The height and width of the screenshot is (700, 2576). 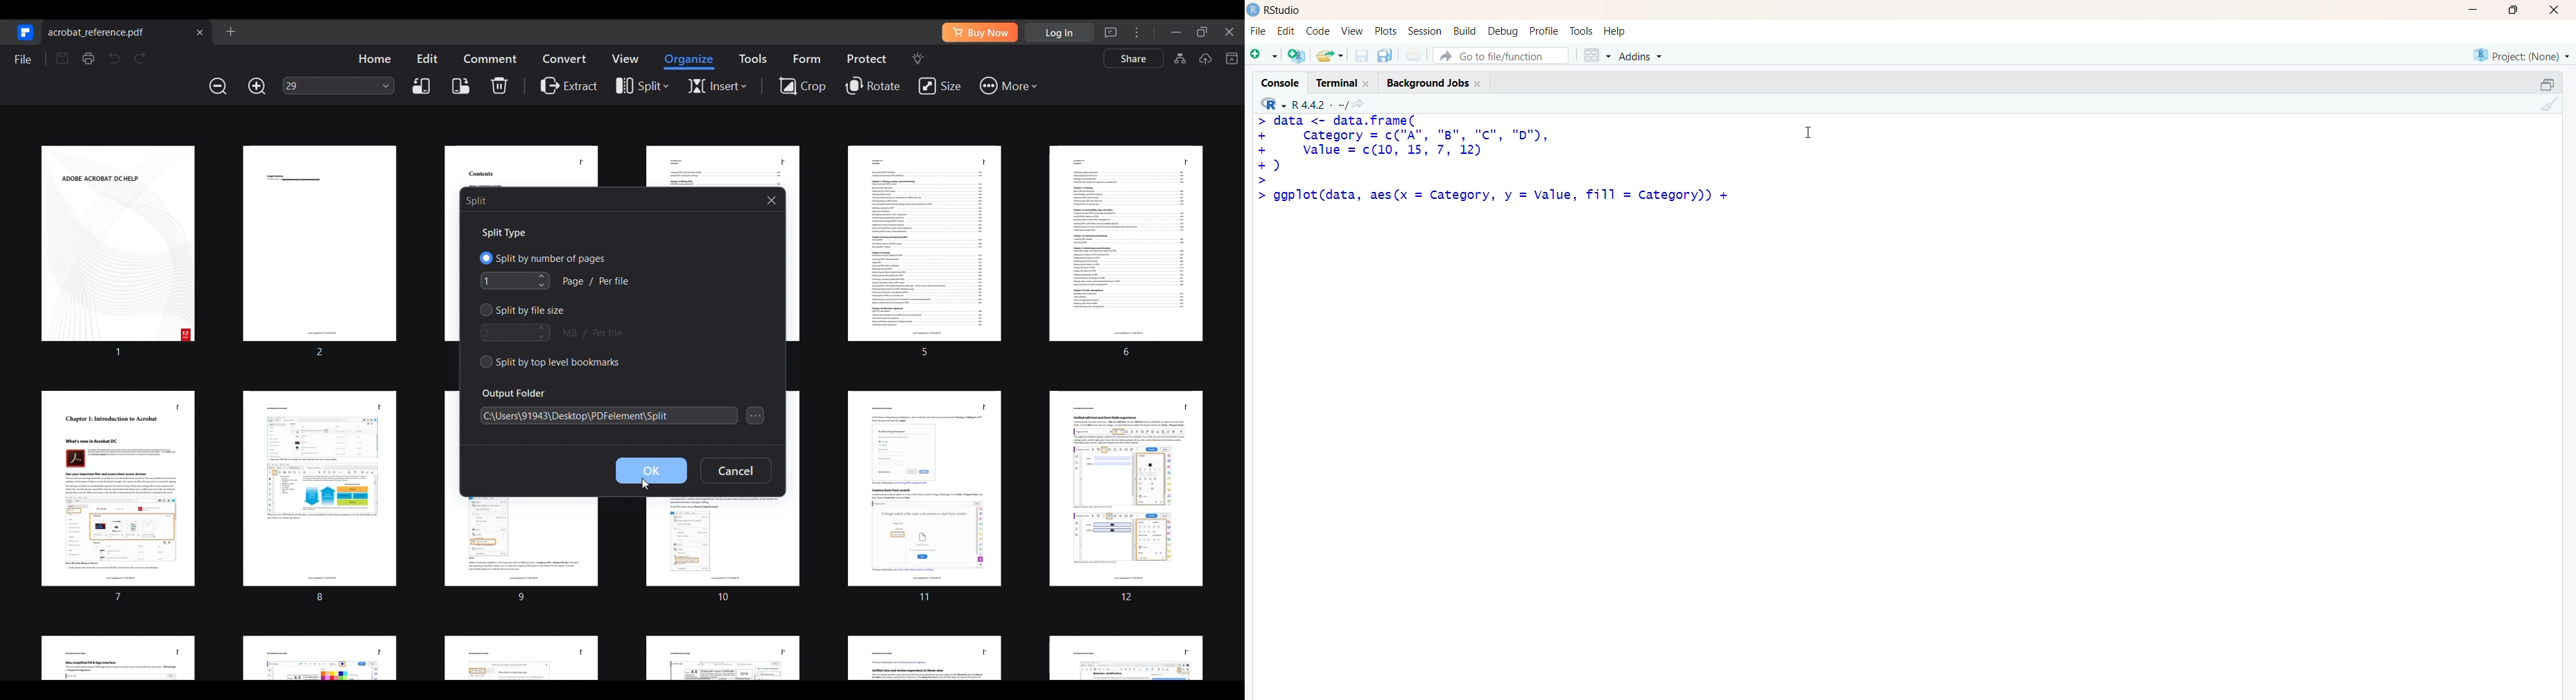 I want to click on Close, so click(x=2552, y=10).